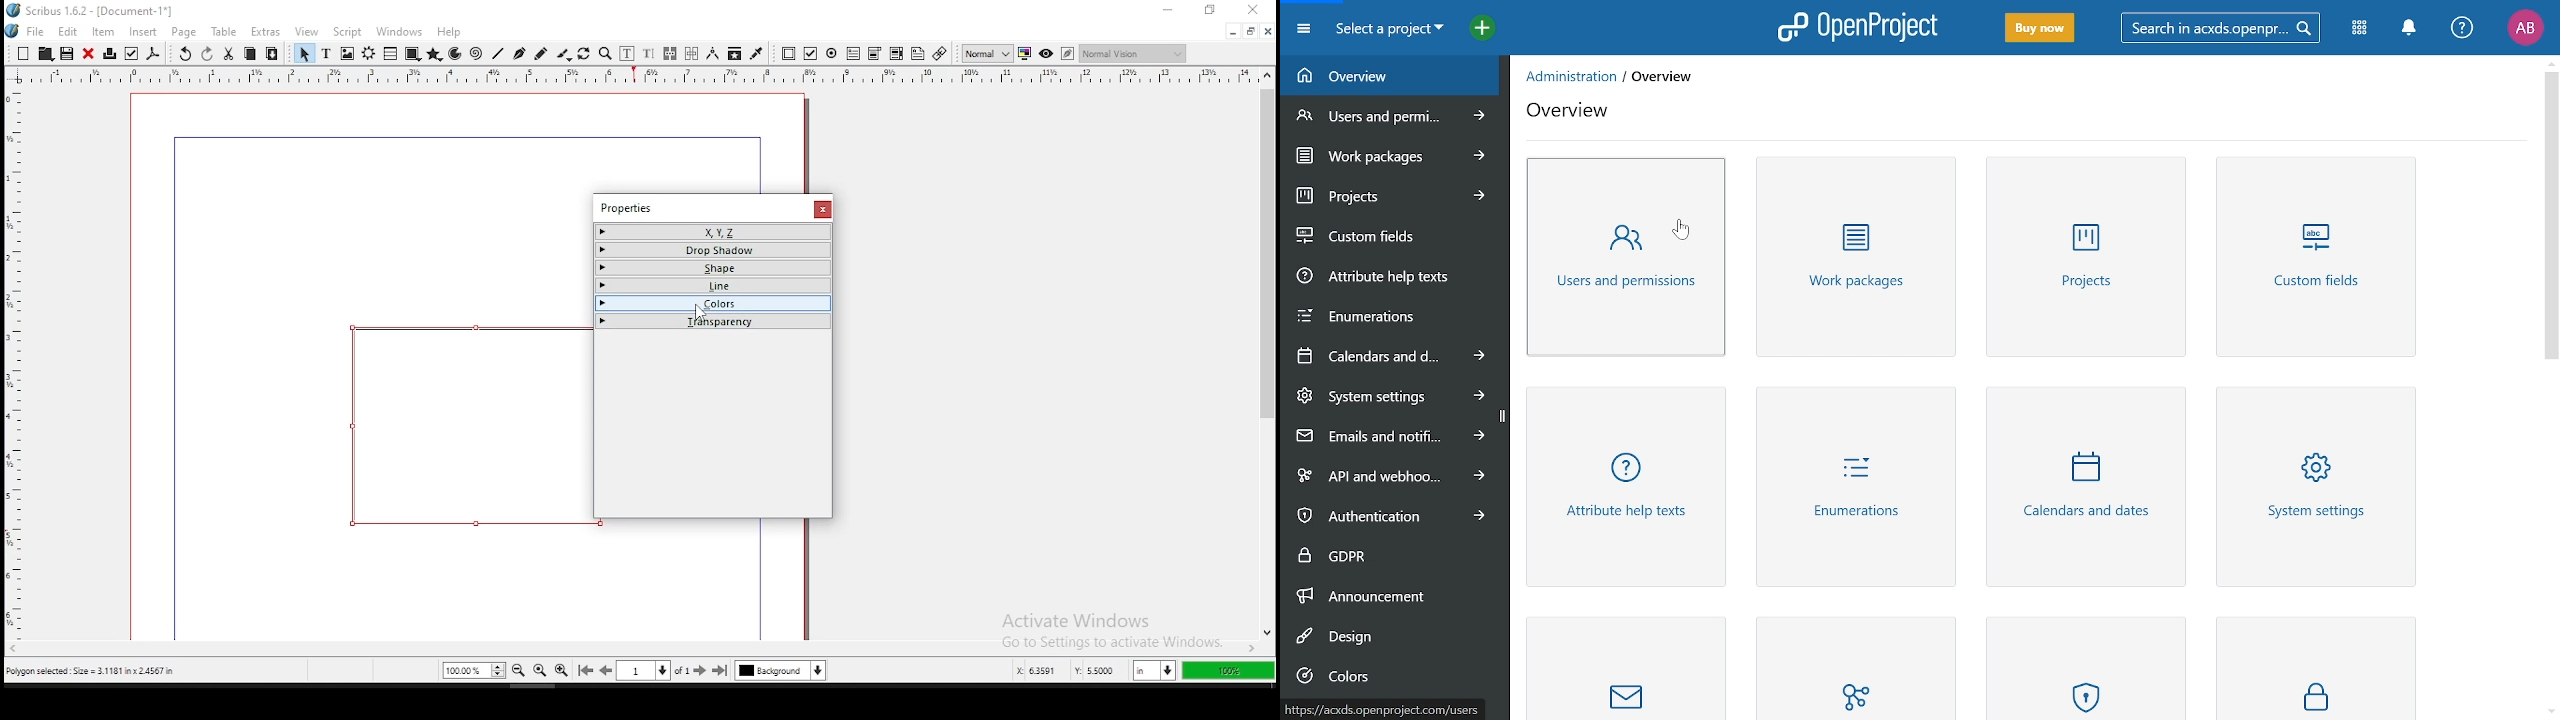 The width and height of the screenshot is (2576, 728). Describe the element at coordinates (1671, 75) in the screenshot. I see `overview` at that location.